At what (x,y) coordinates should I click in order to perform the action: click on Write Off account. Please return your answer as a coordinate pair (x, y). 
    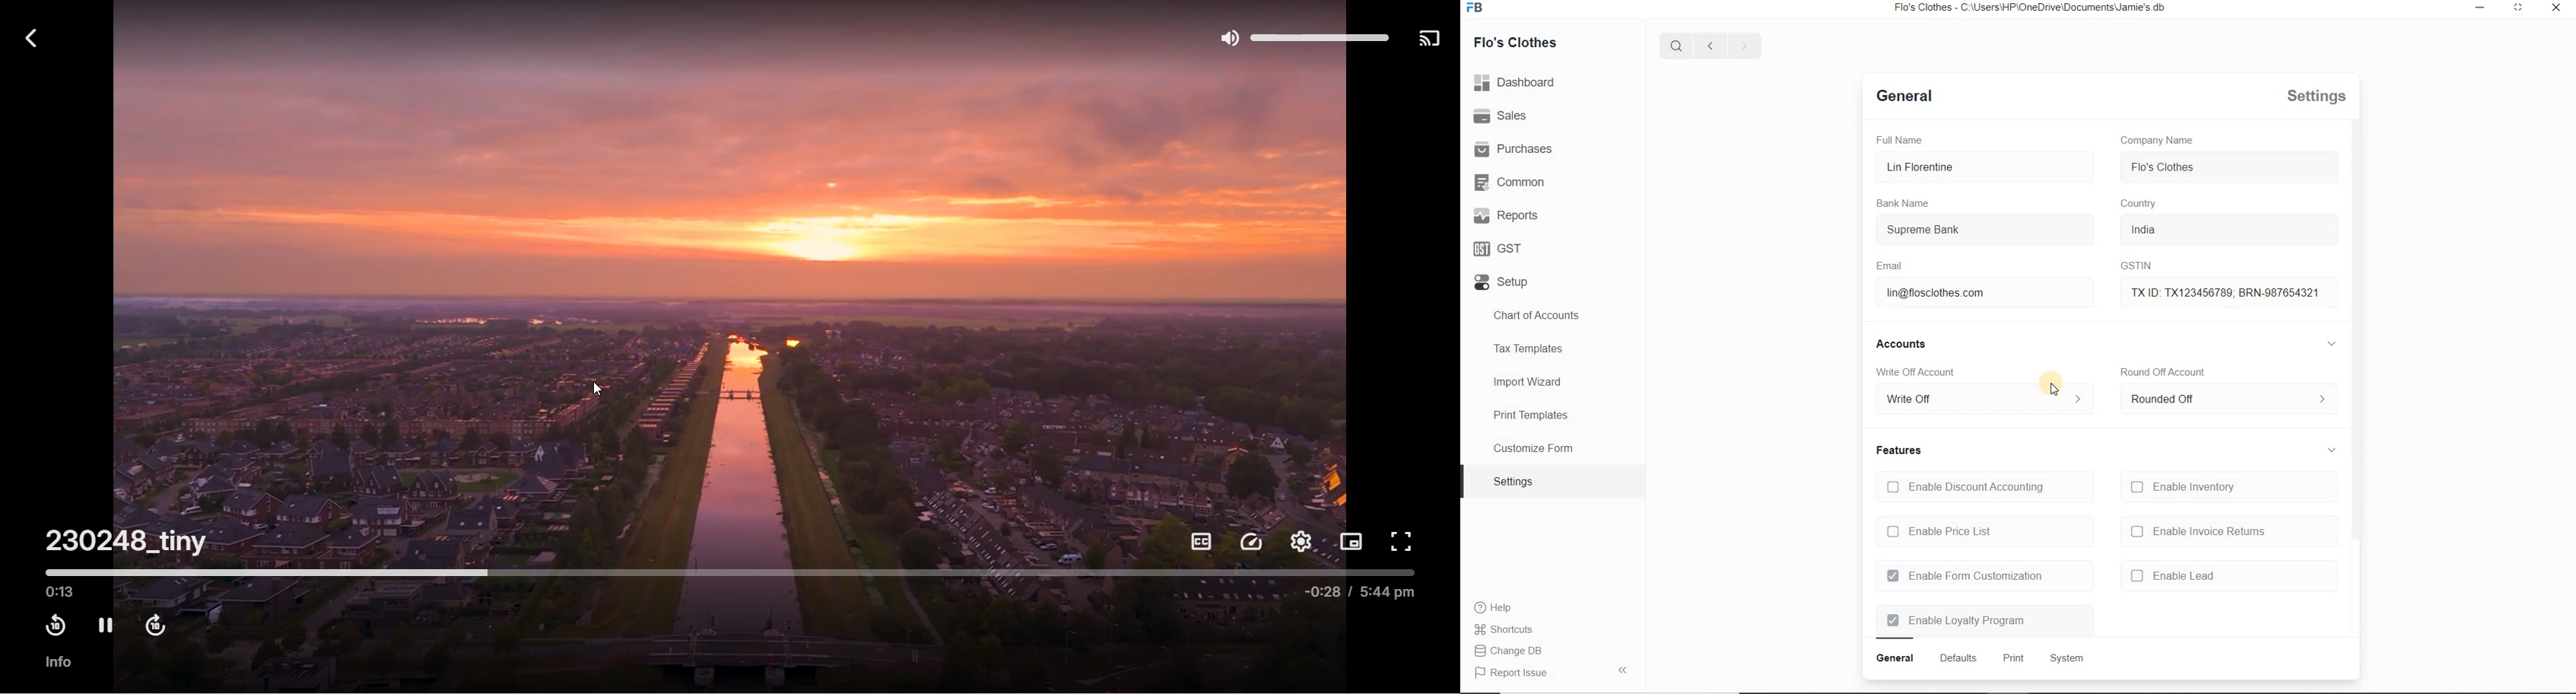
    Looking at the image, I should click on (1919, 374).